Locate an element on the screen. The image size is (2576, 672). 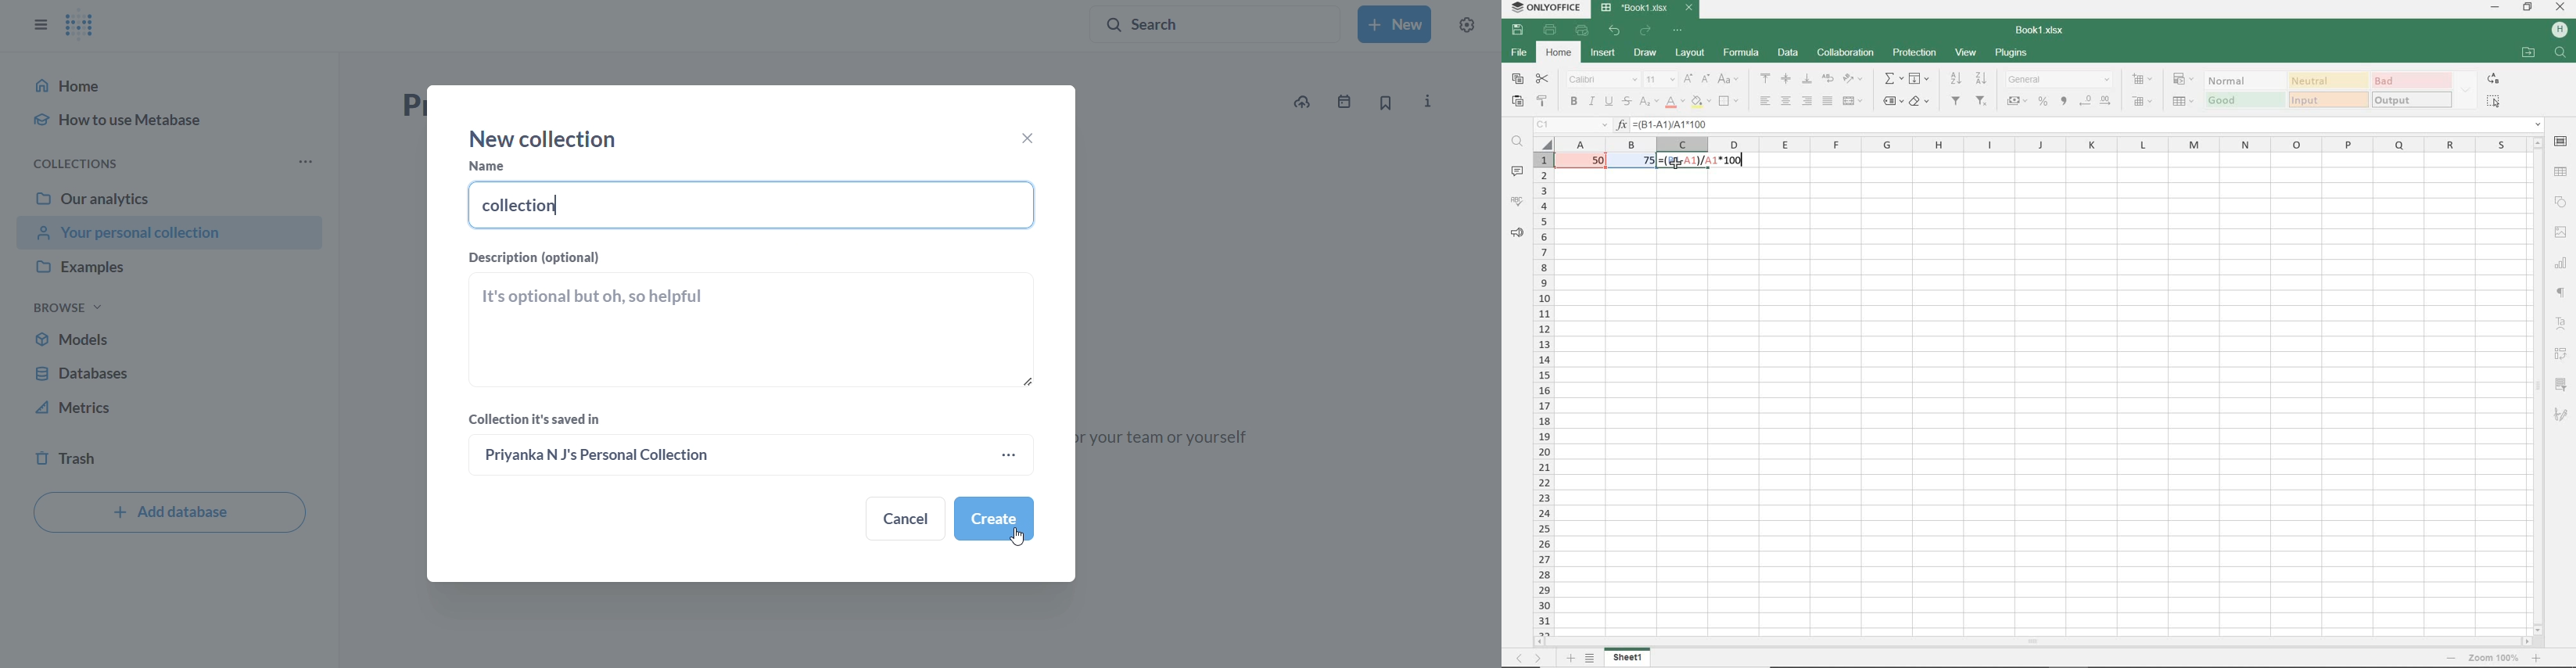
file name is located at coordinates (1648, 9).